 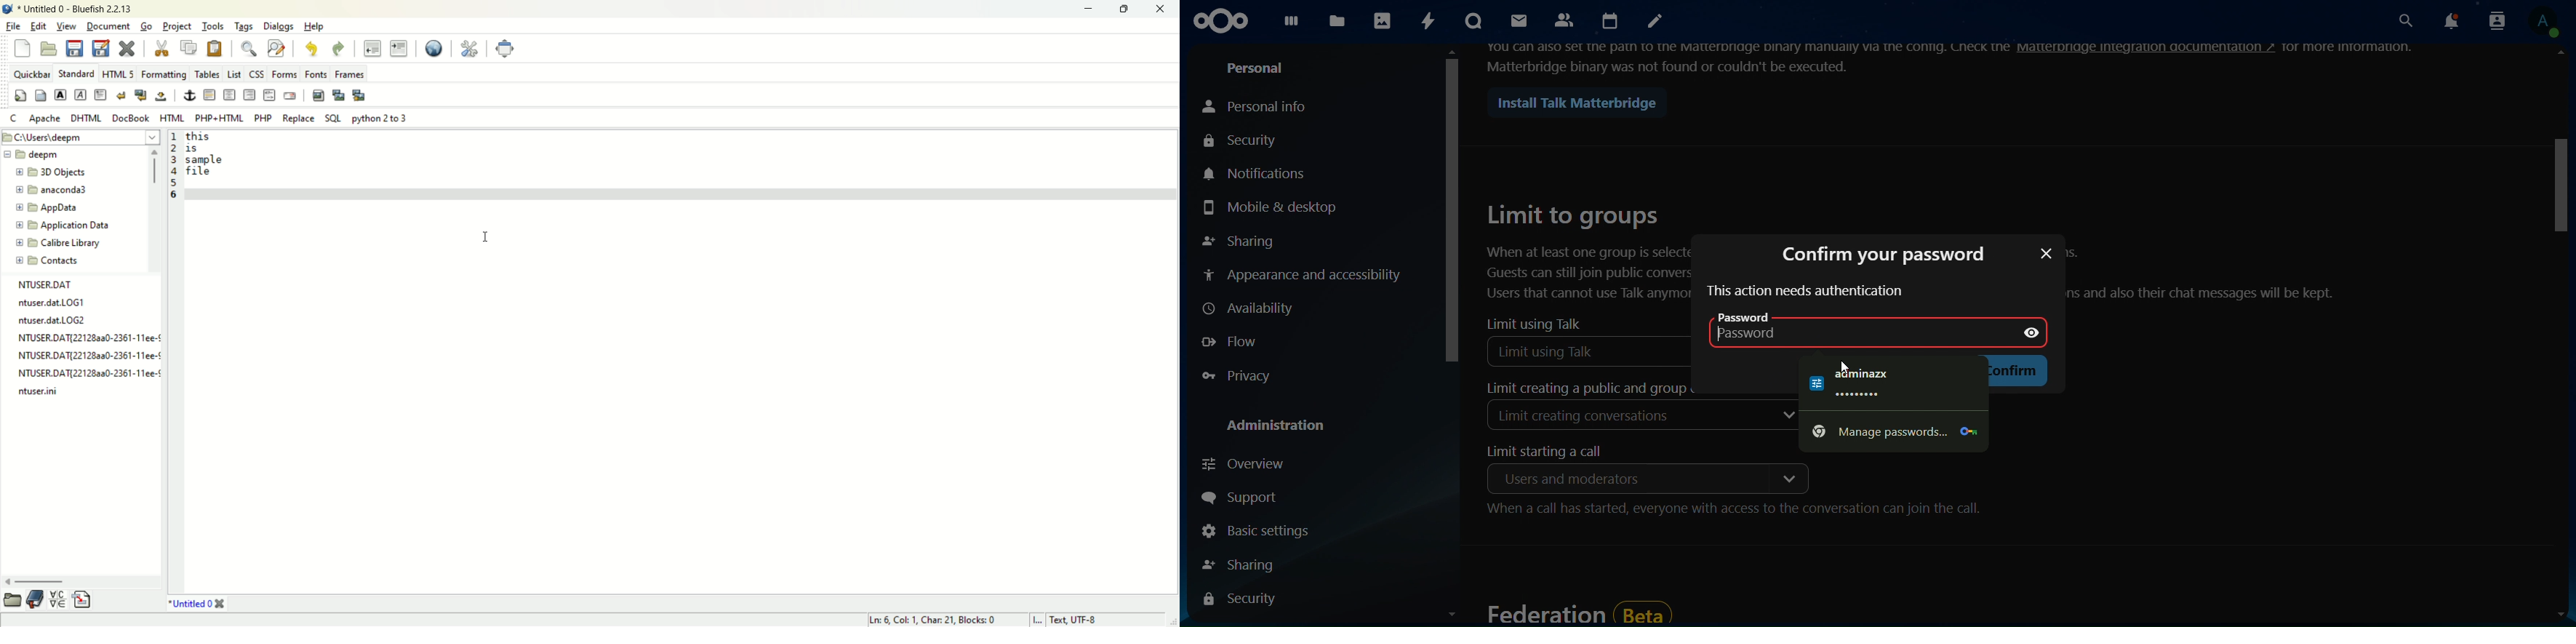 I want to click on search, so click(x=2402, y=22).